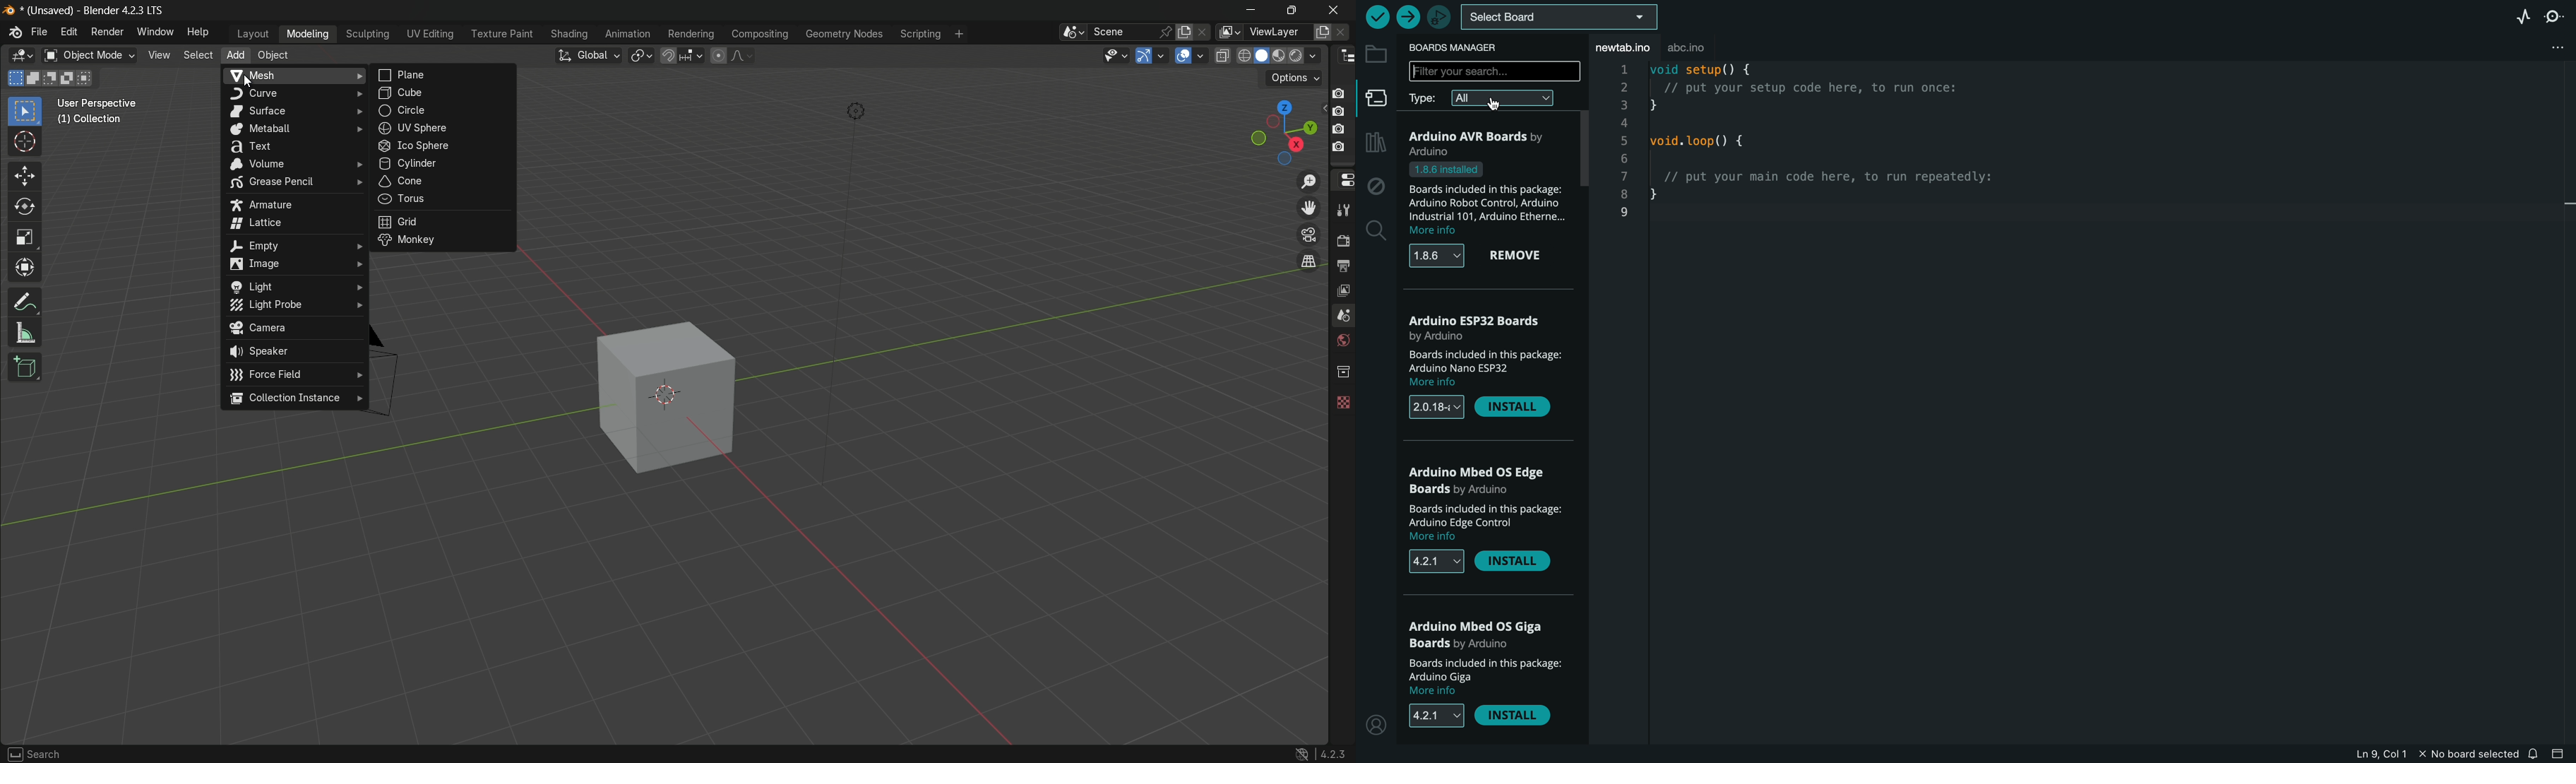 This screenshot has width=2576, height=784. Describe the element at coordinates (103, 111) in the screenshot. I see `User Perspective (1) Collection` at that location.